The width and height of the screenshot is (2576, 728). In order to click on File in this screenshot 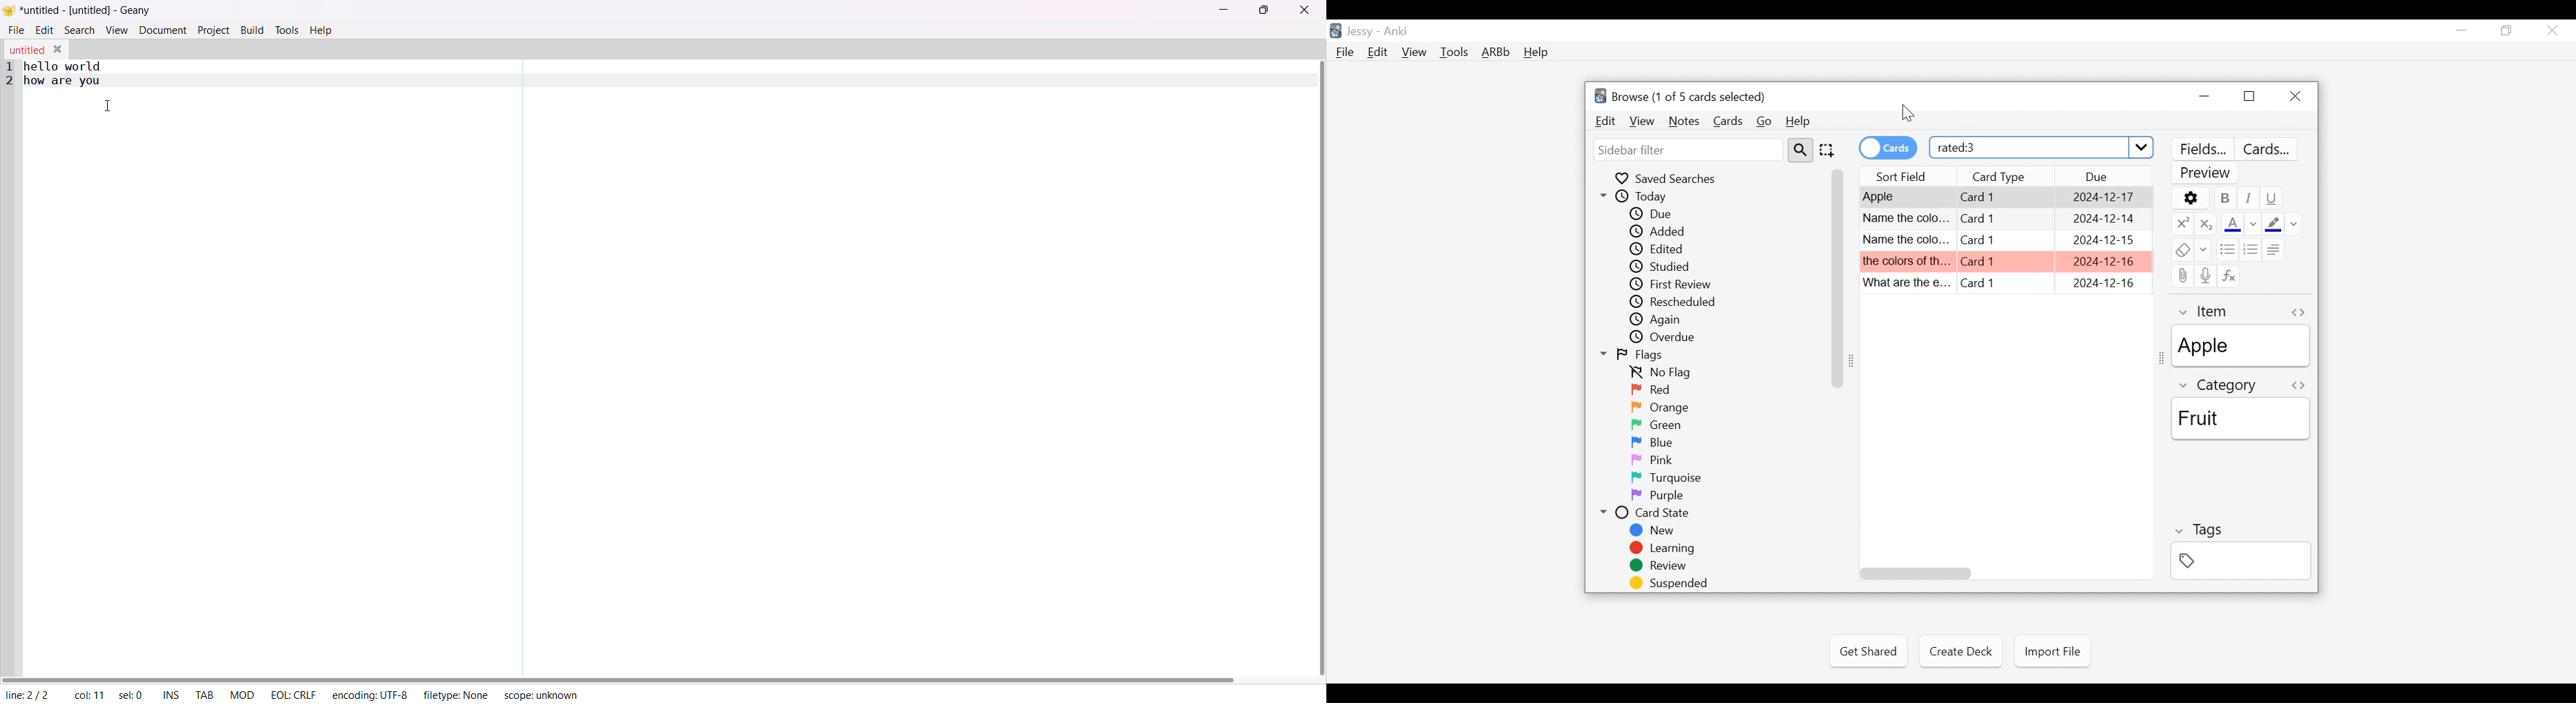, I will do `click(1348, 53)`.